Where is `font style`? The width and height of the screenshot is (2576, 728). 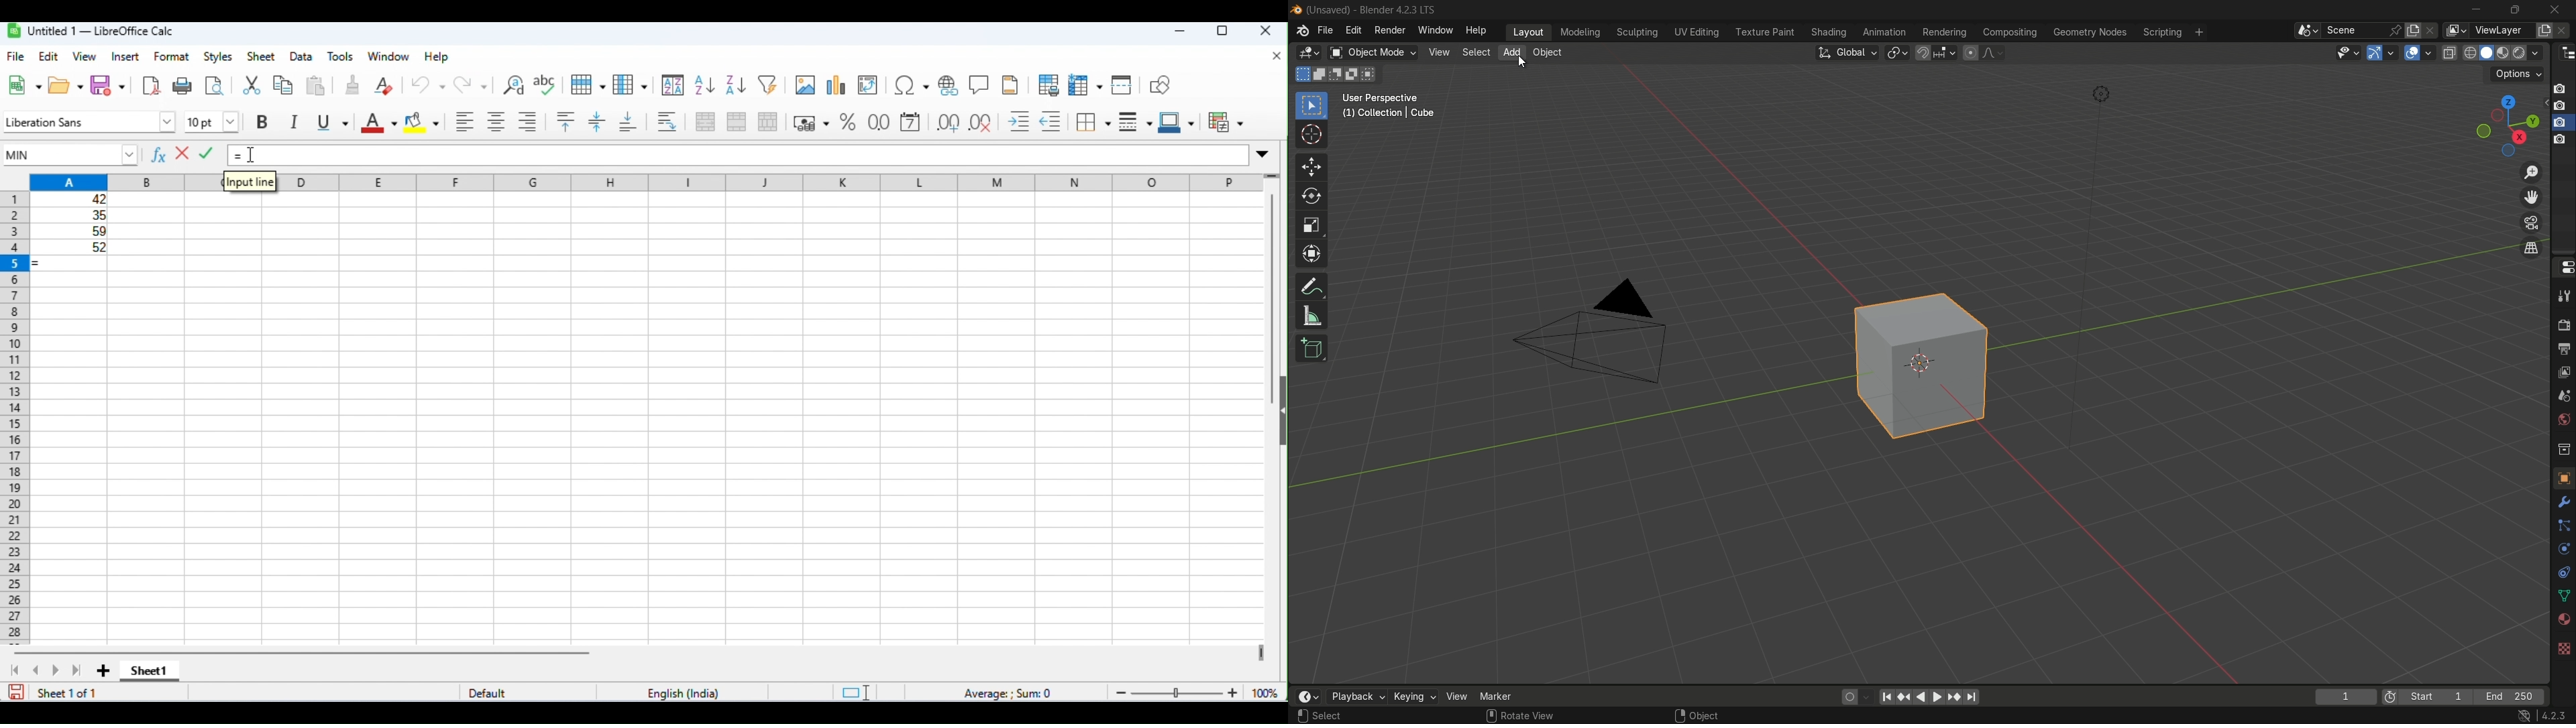
font style is located at coordinates (89, 120).